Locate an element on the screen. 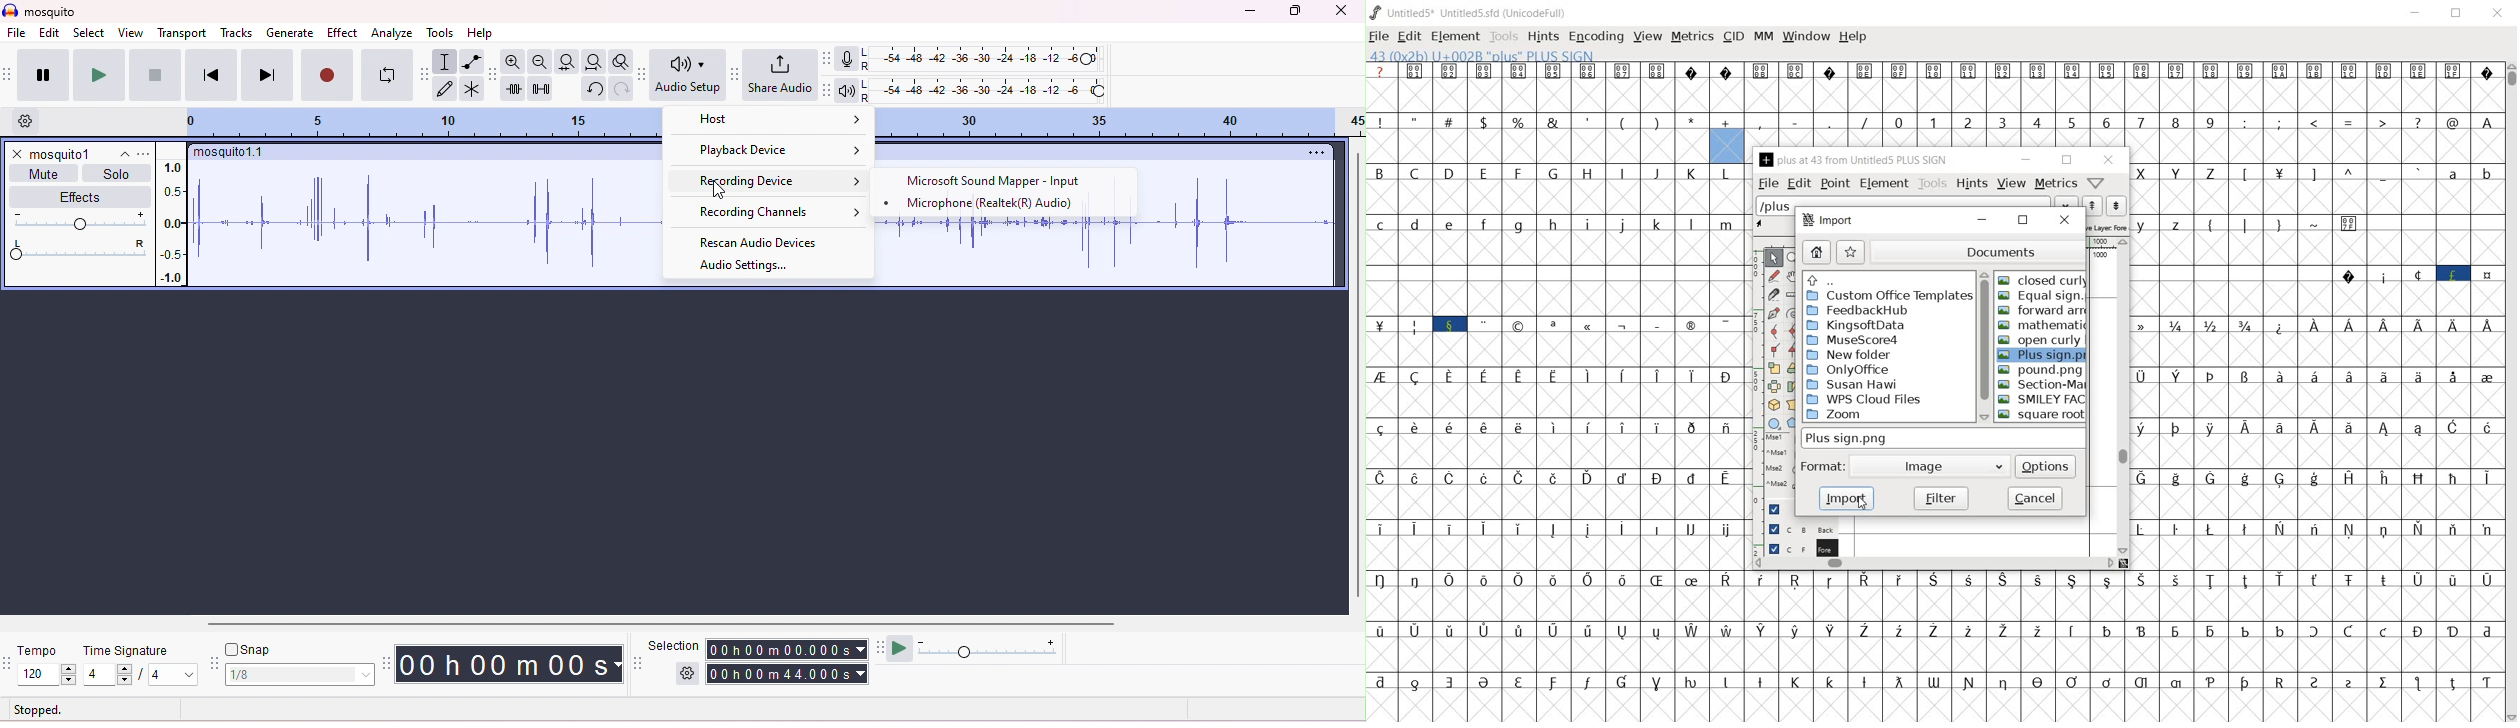 The image size is (2520, 728). help is located at coordinates (1853, 37).